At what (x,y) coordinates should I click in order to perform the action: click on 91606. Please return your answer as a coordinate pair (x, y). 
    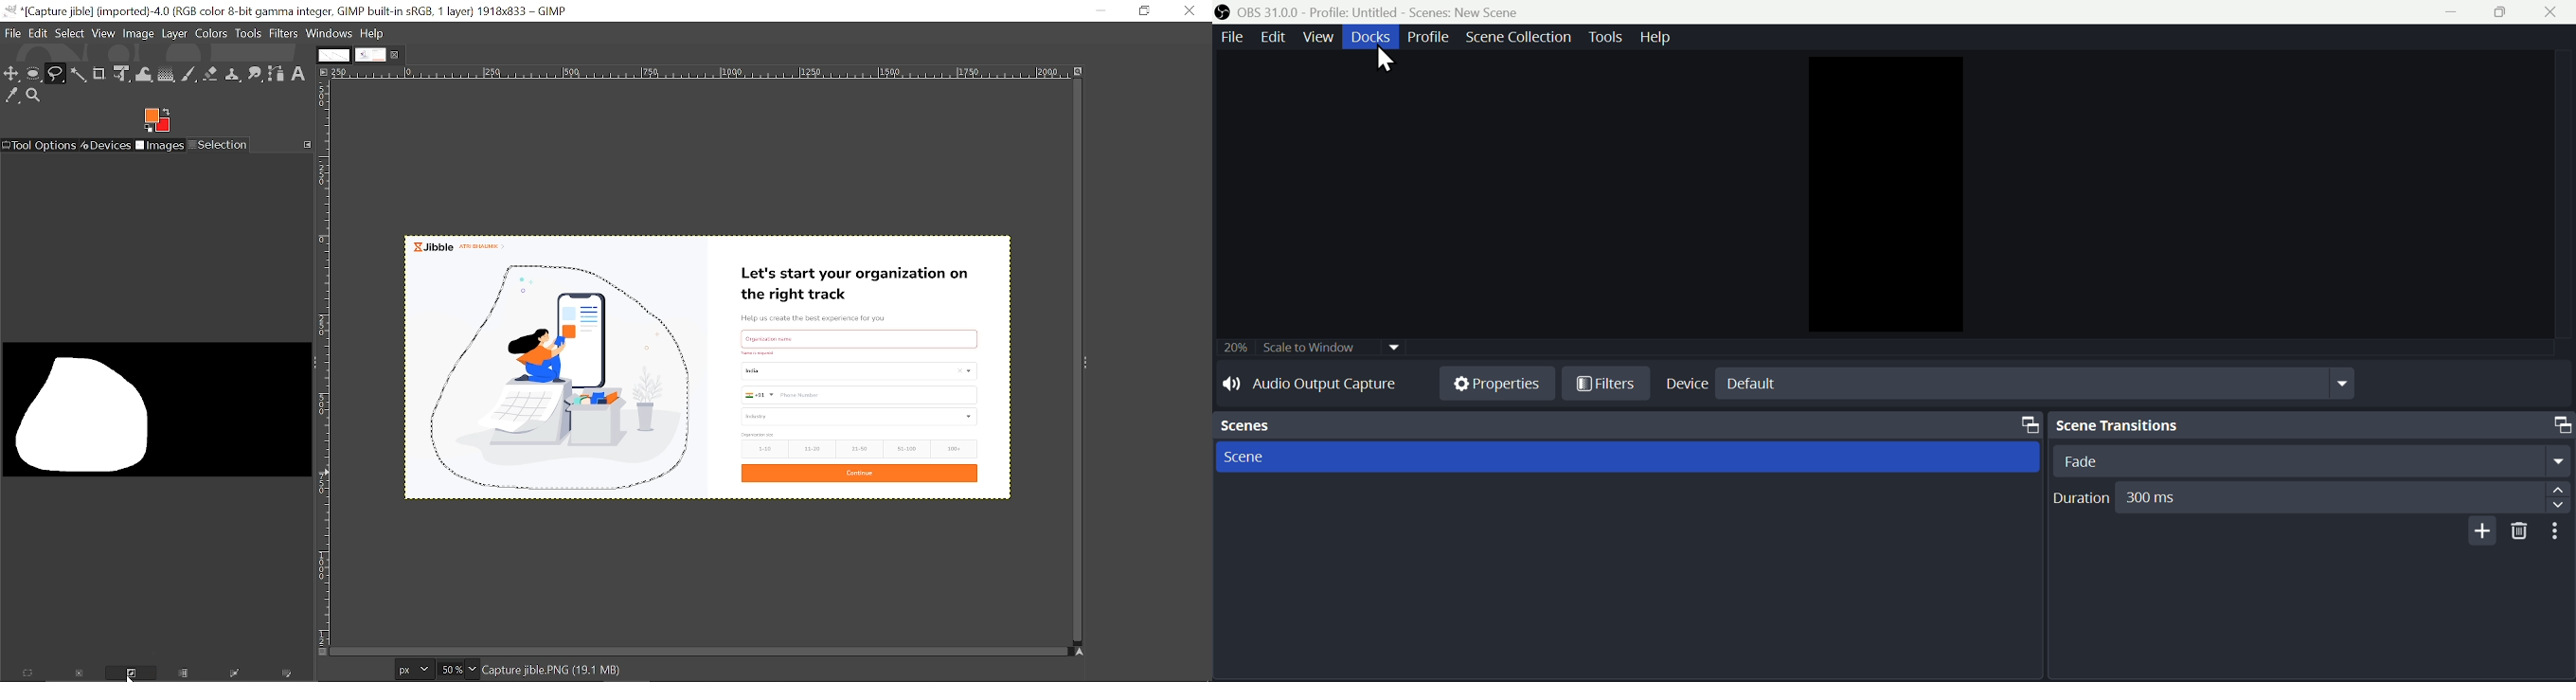
    Looking at the image, I should click on (1376, 38).